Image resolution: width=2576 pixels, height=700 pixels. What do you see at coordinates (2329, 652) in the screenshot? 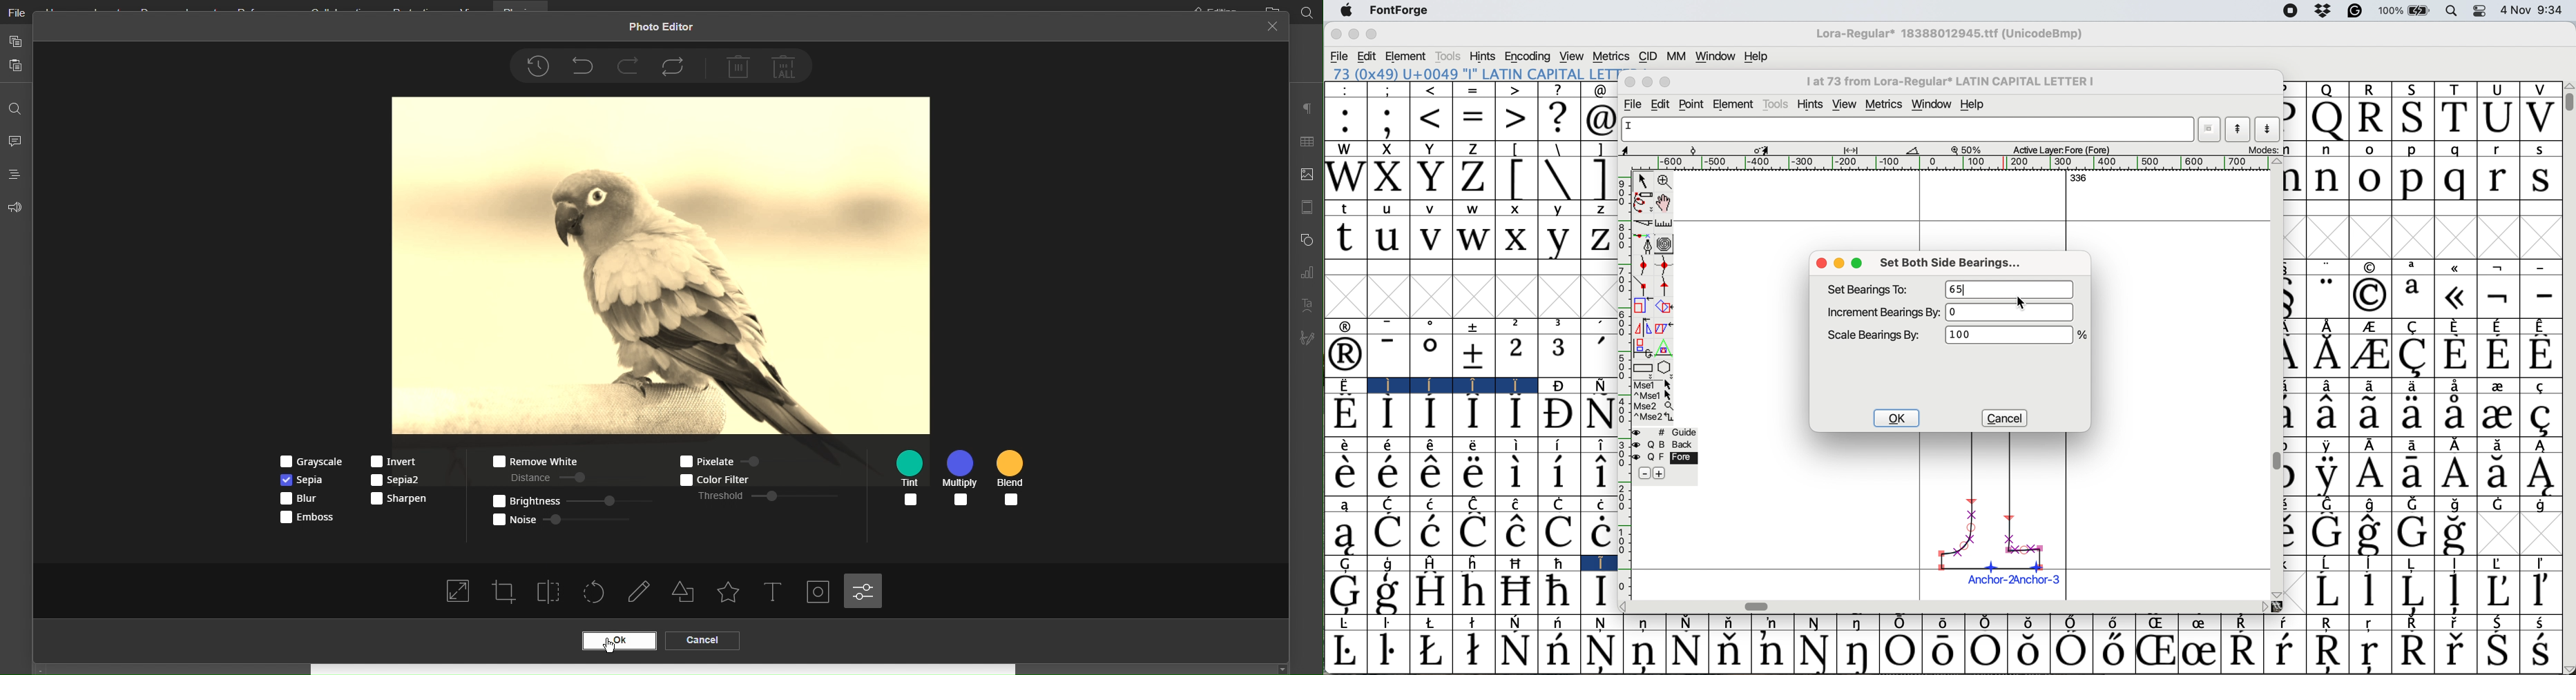
I see `Symbol` at bounding box center [2329, 652].